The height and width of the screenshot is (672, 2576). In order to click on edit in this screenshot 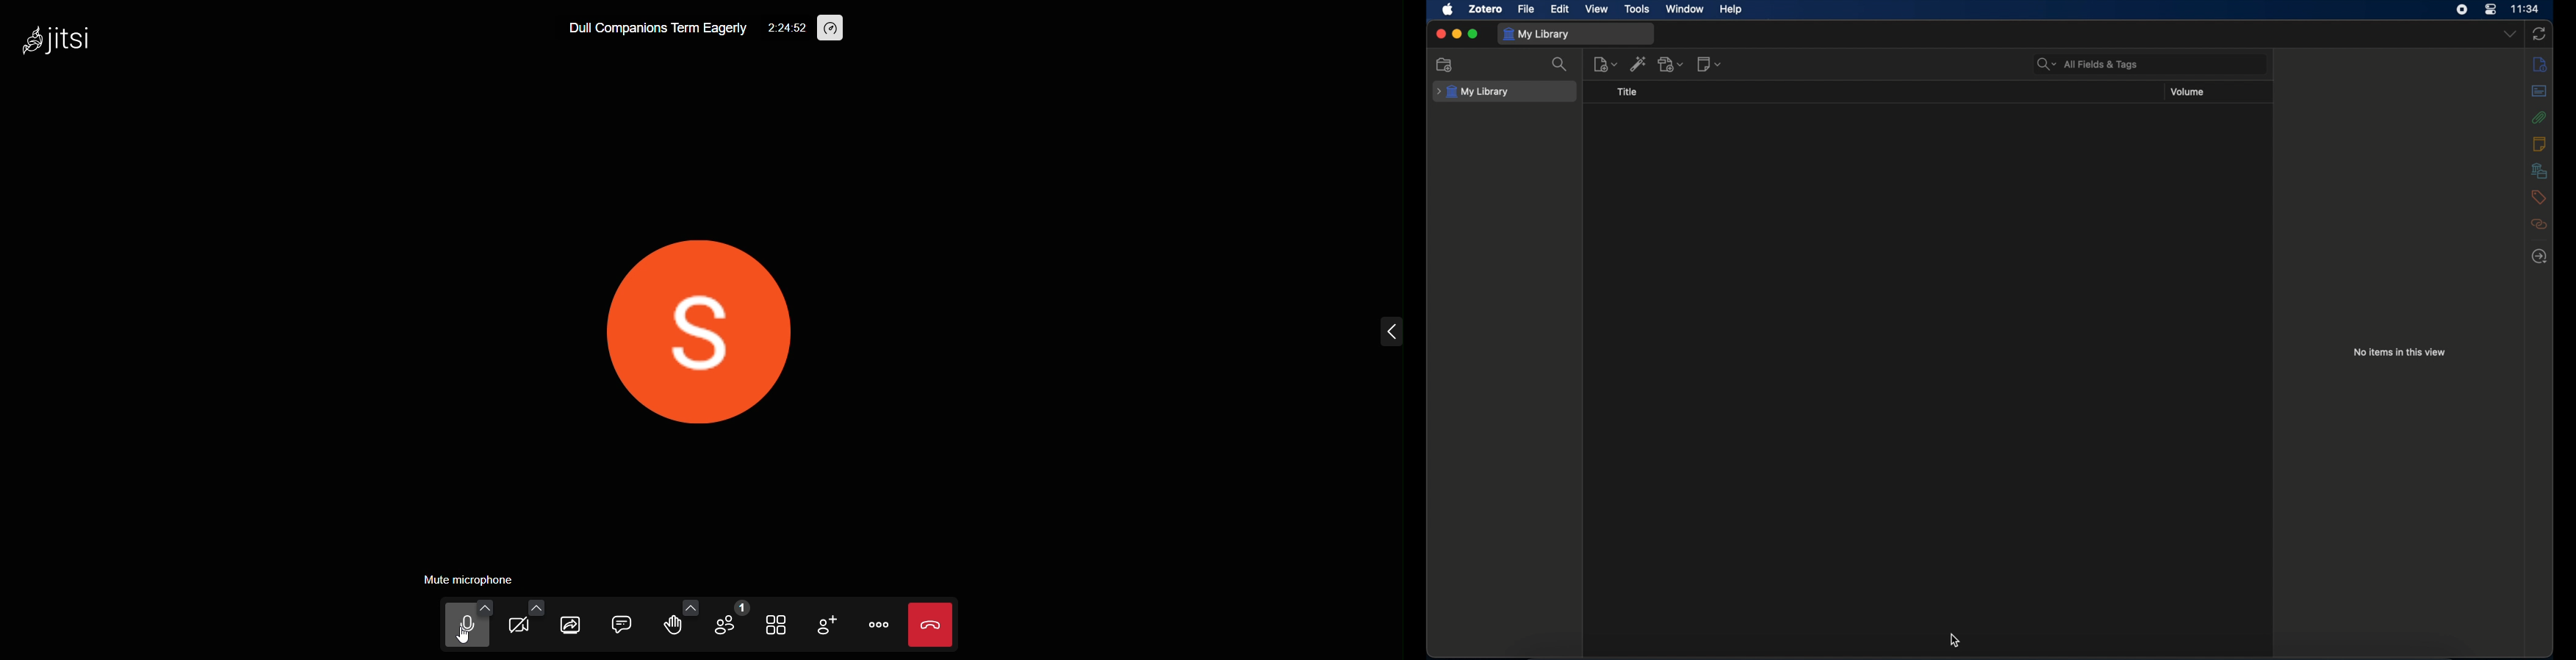, I will do `click(1562, 10)`.